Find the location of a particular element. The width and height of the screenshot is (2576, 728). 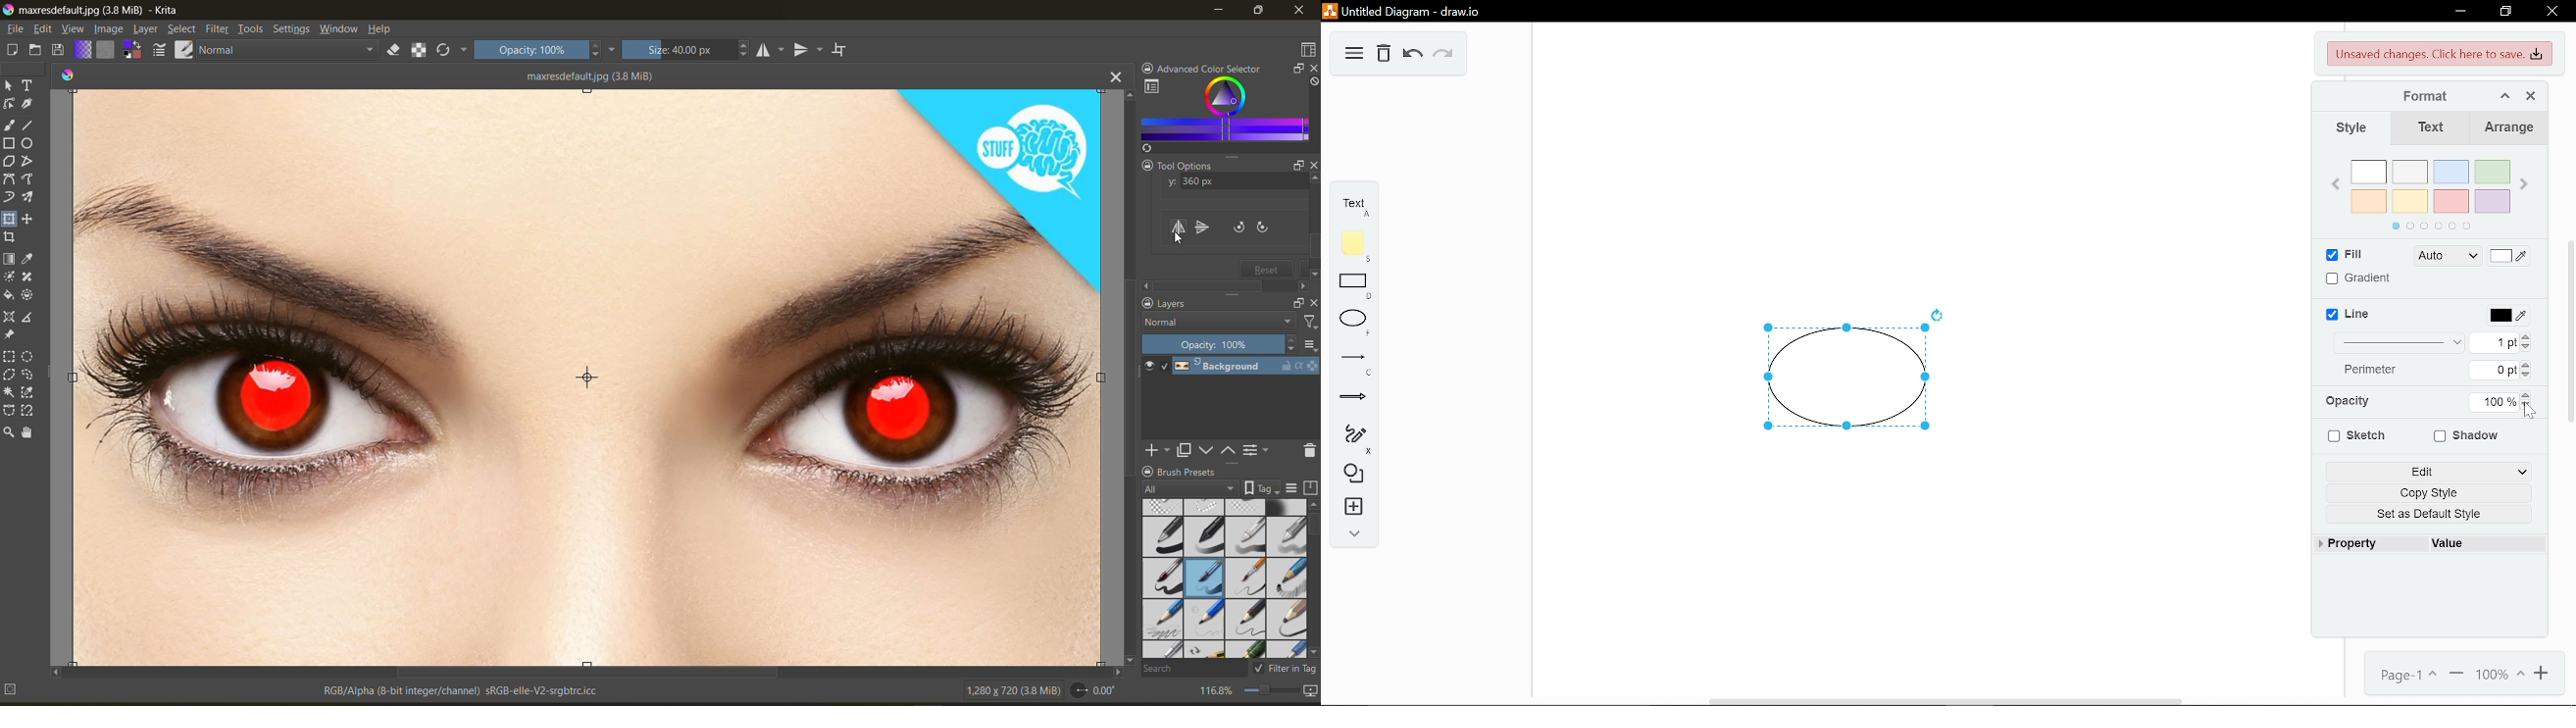

close is located at coordinates (1313, 166).